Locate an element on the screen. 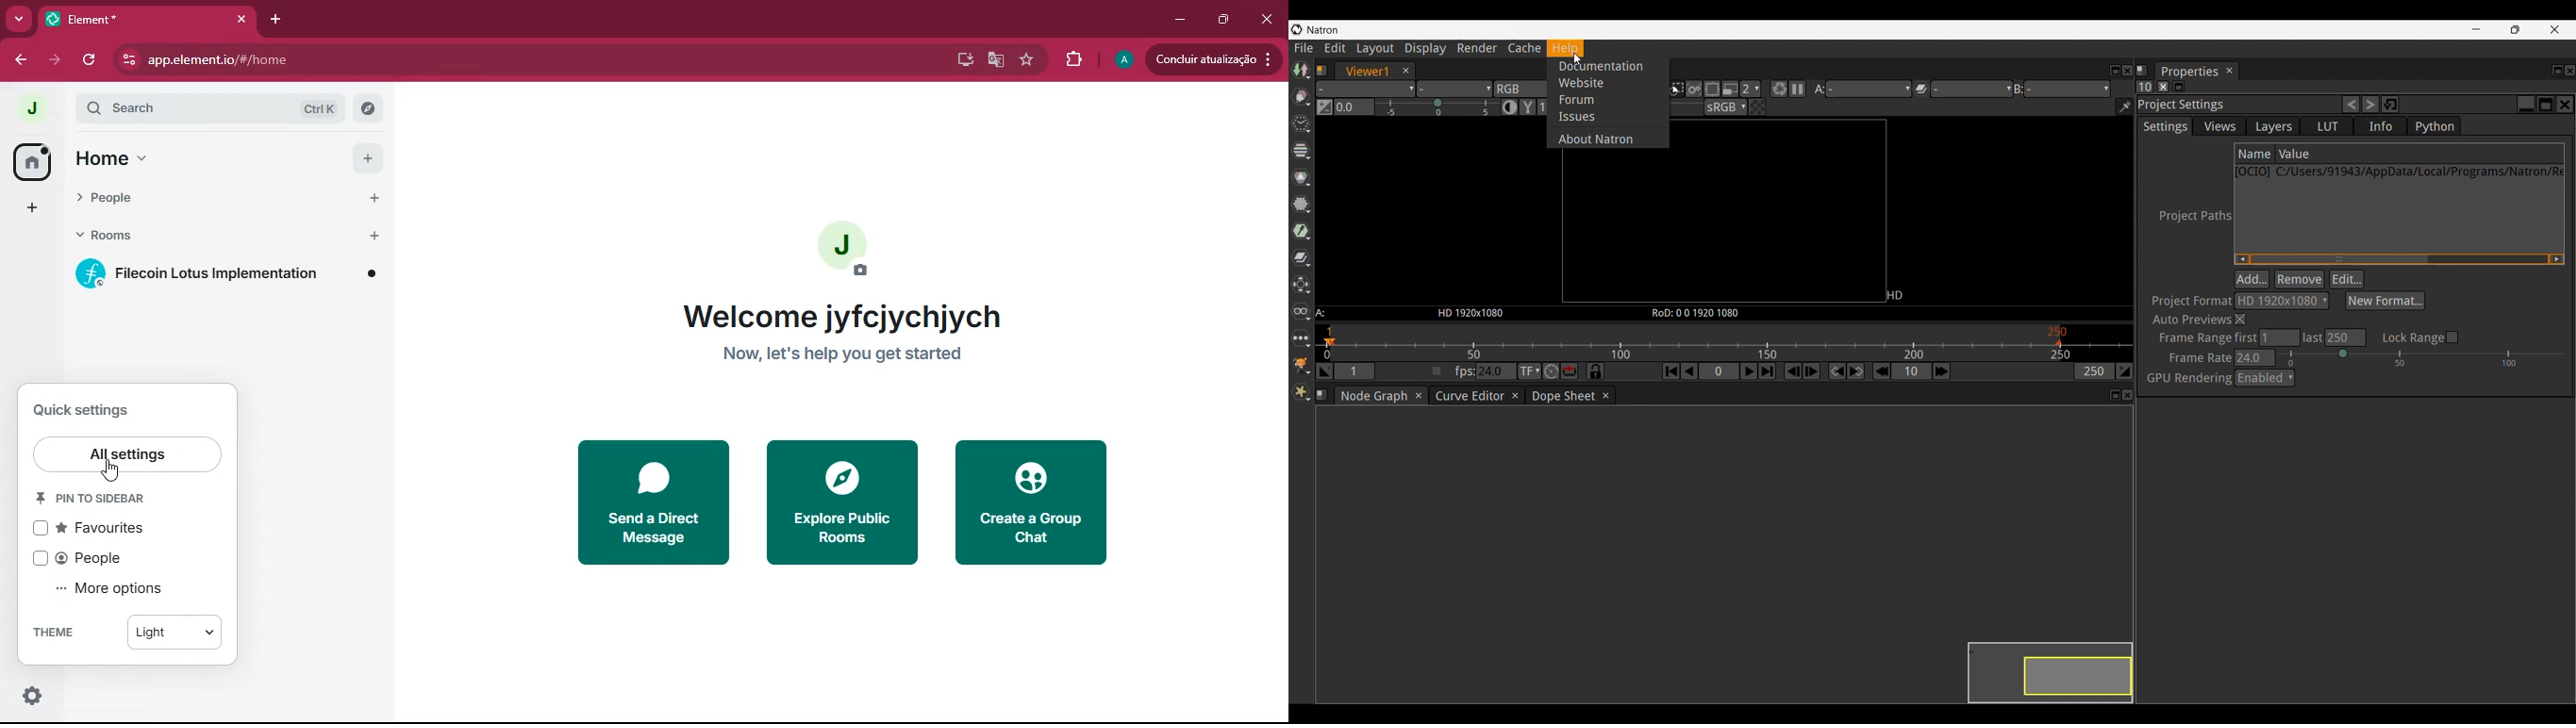 The width and height of the screenshot is (2576, 728). add button is located at coordinates (367, 158).